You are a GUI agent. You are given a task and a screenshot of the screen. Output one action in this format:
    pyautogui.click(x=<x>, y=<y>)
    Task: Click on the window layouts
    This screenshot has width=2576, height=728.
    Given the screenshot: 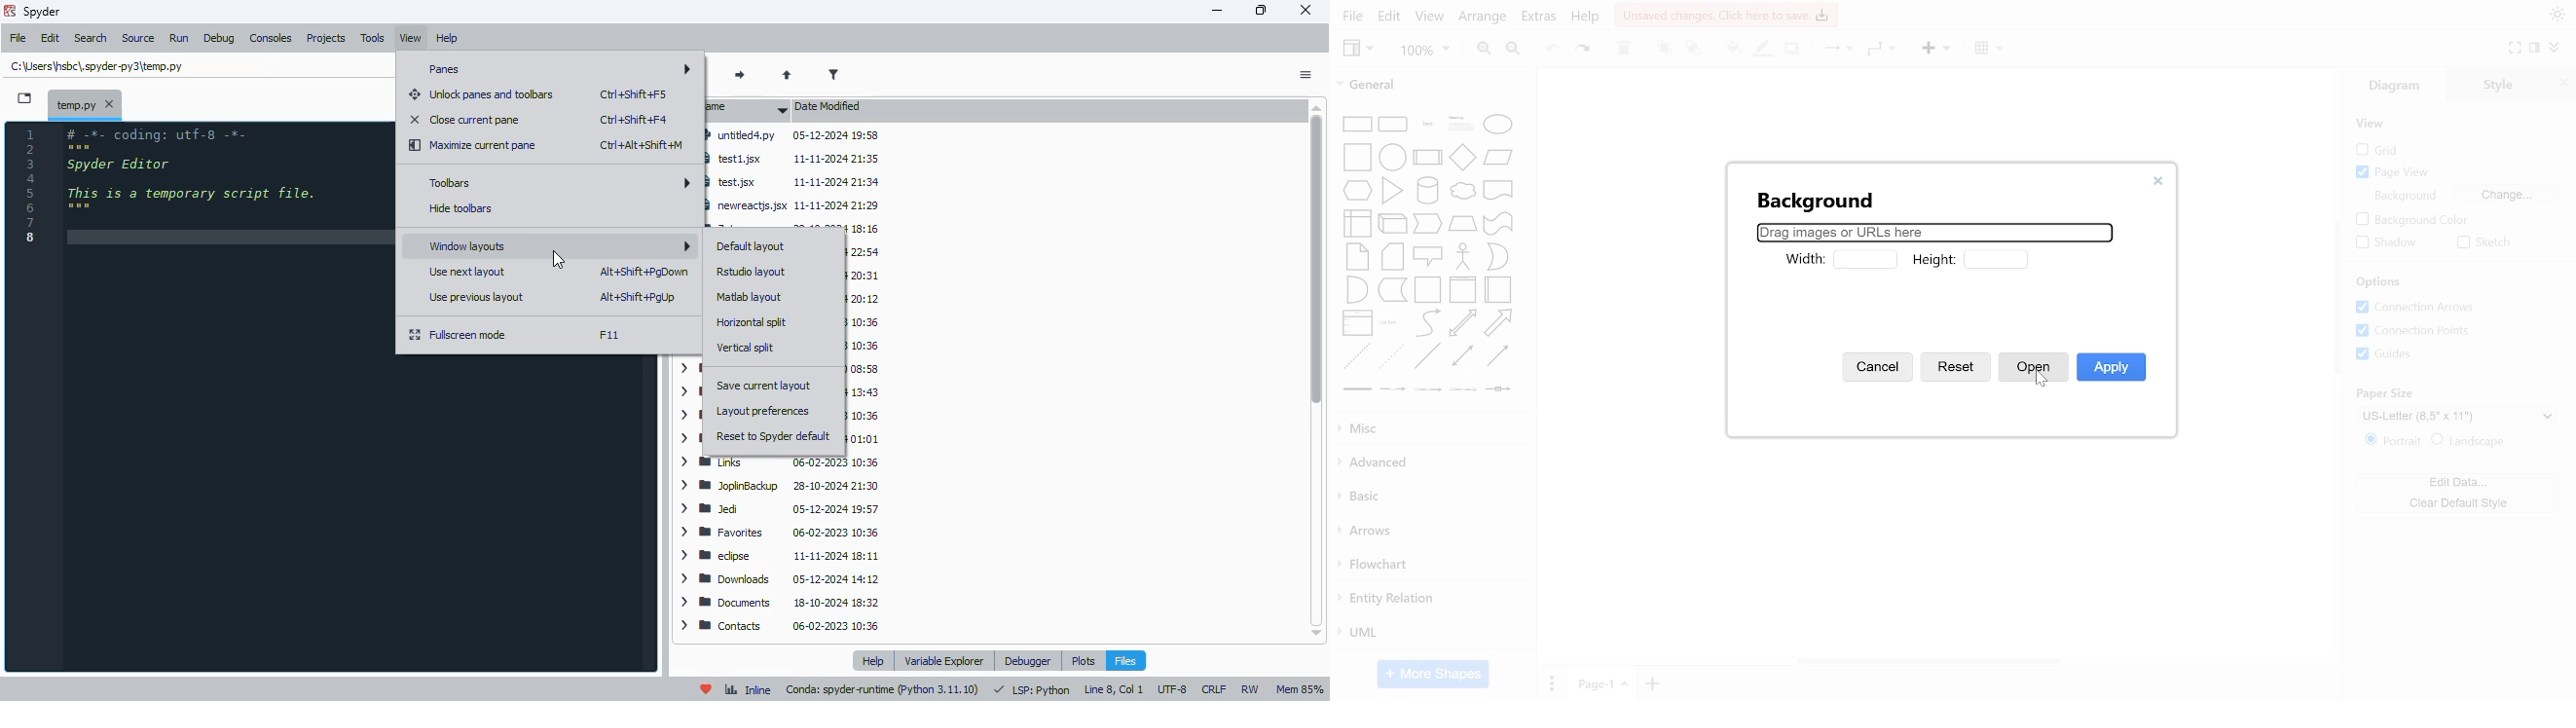 What is the action you would take?
    pyautogui.click(x=558, y=246)
    